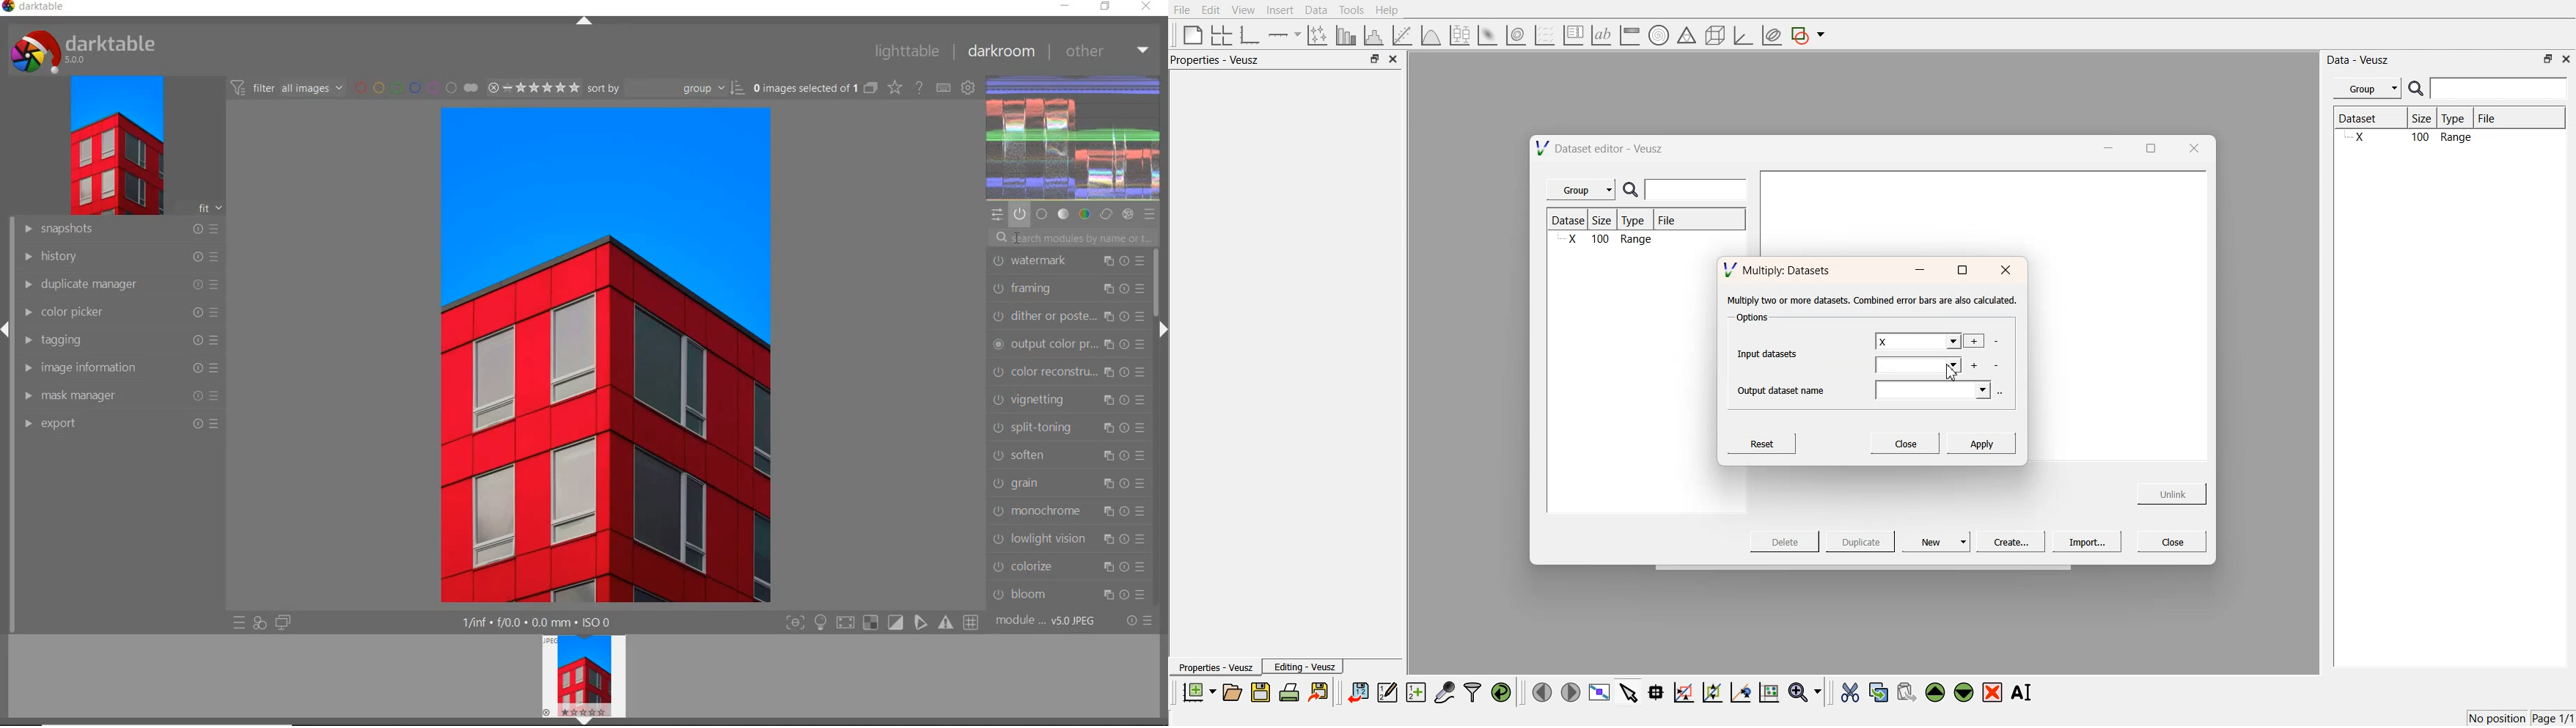 This screenshot has width=2576, height=728. What do you see at coordinates (119, 314) in the screenshot?
I see `color picker` at bounding box center [119, 314].